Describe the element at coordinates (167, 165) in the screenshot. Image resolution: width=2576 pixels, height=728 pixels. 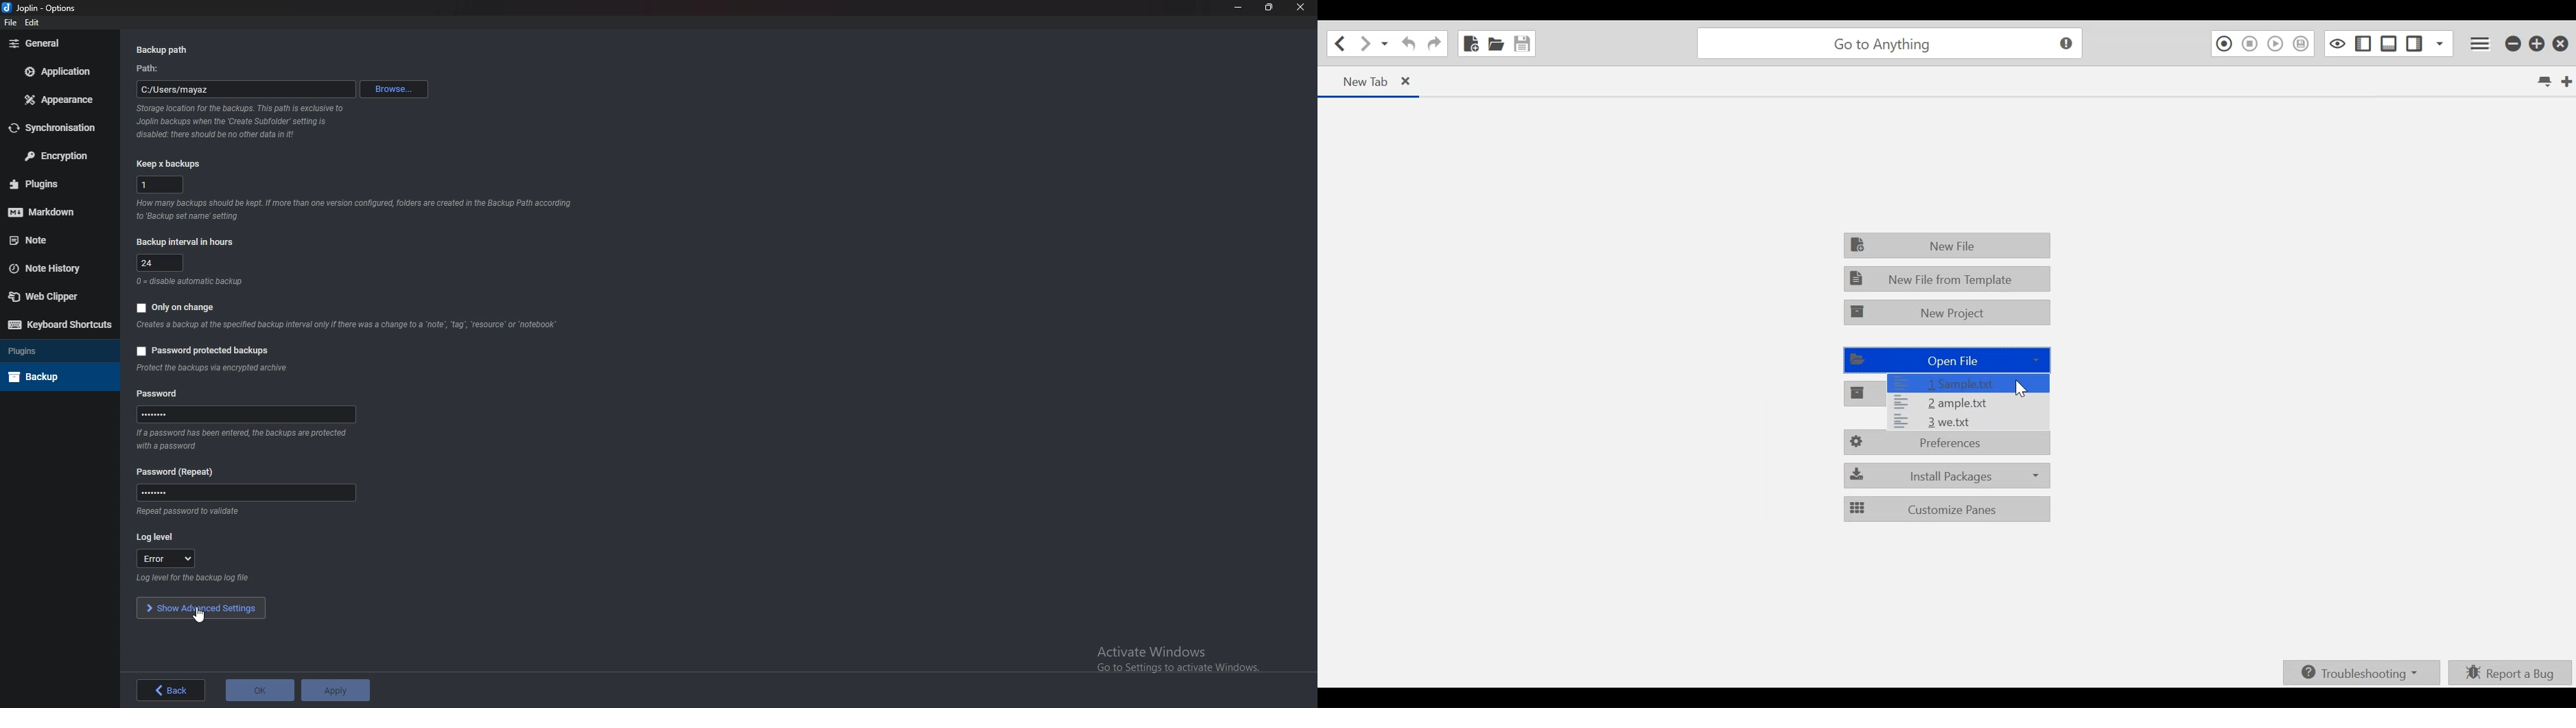
I see `Keep X backups` at that location.